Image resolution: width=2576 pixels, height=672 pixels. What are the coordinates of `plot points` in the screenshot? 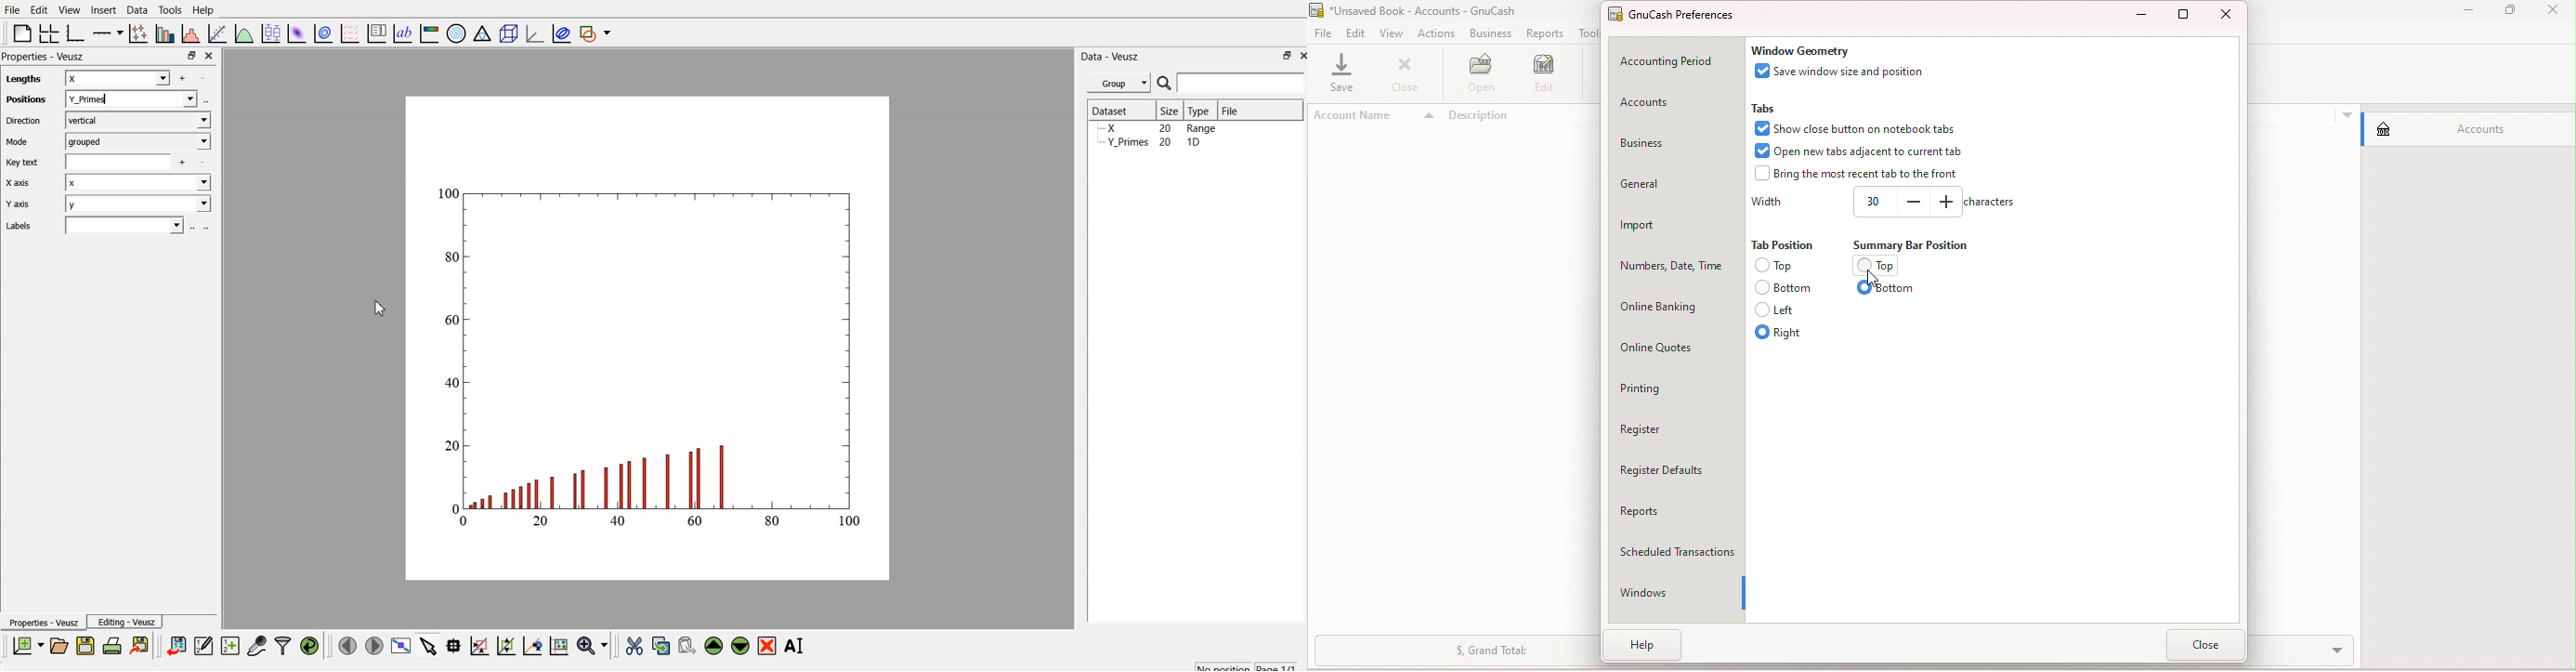 It's located at (135, 33).